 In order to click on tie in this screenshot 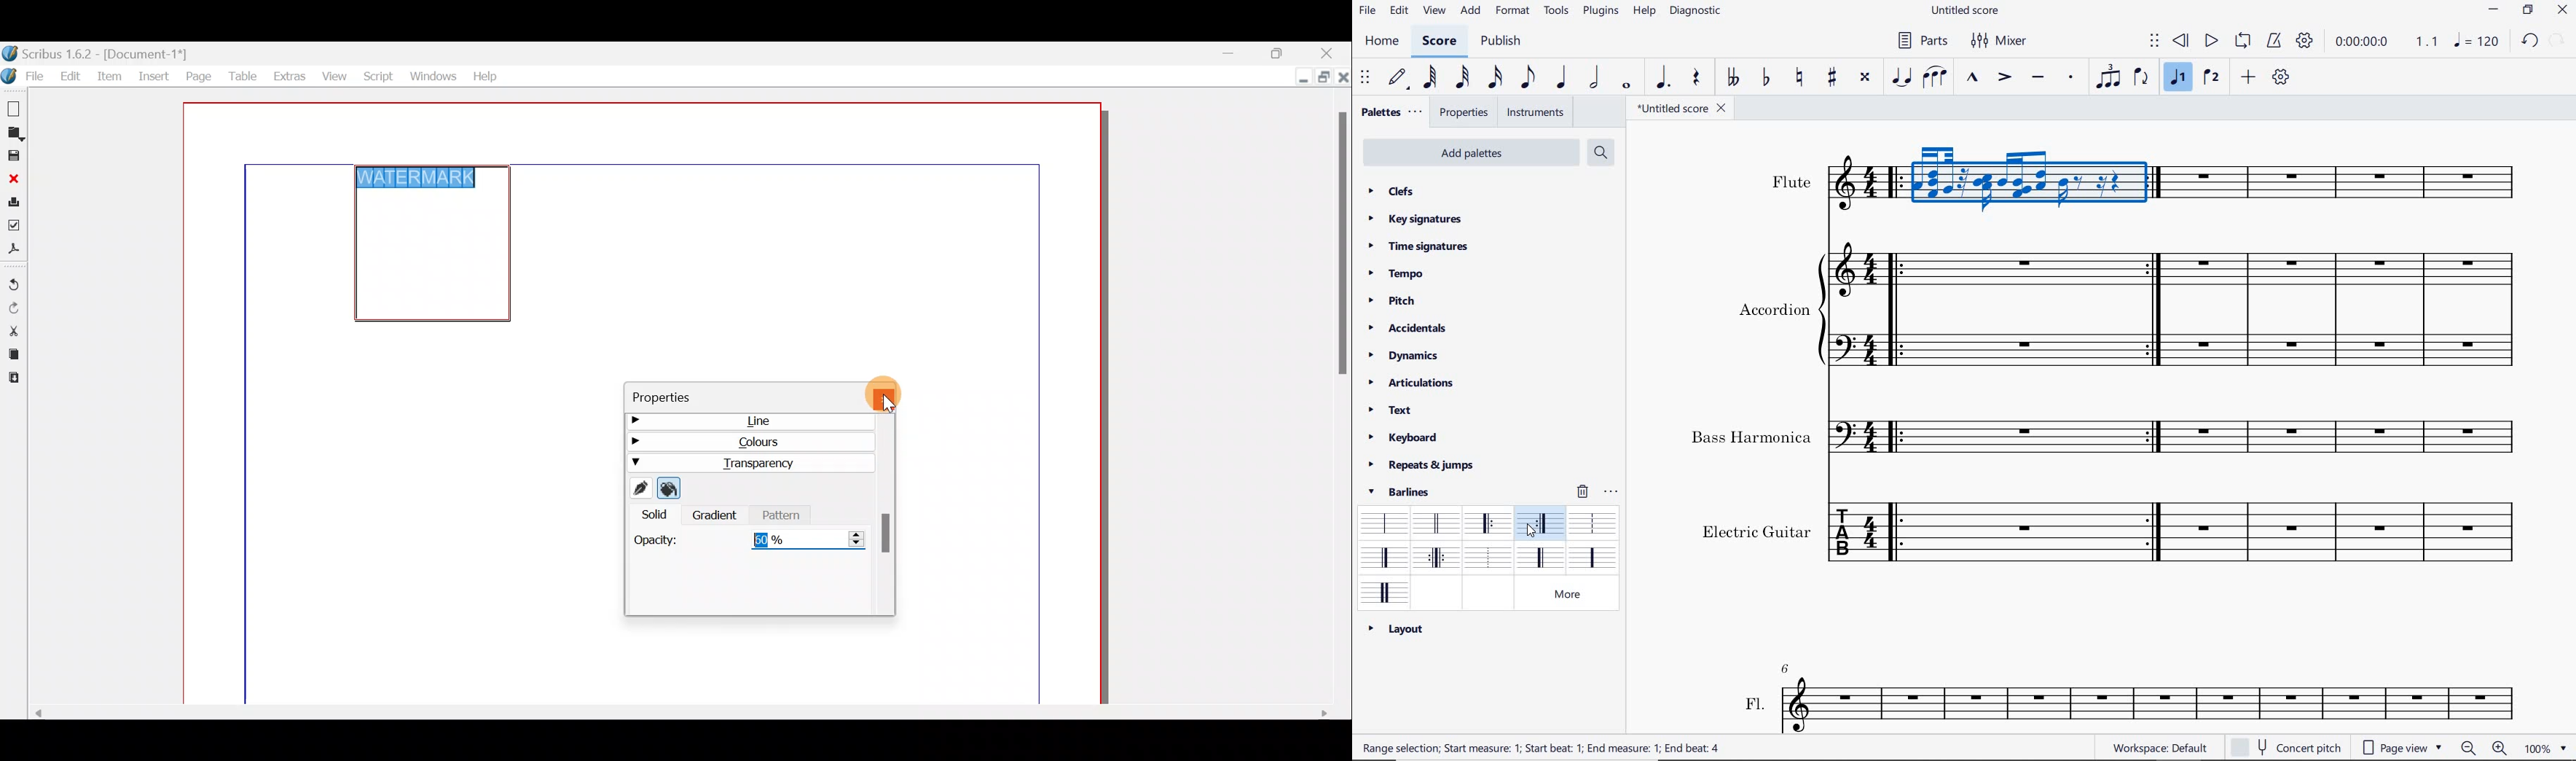, I will do `click(1901, 76)`.